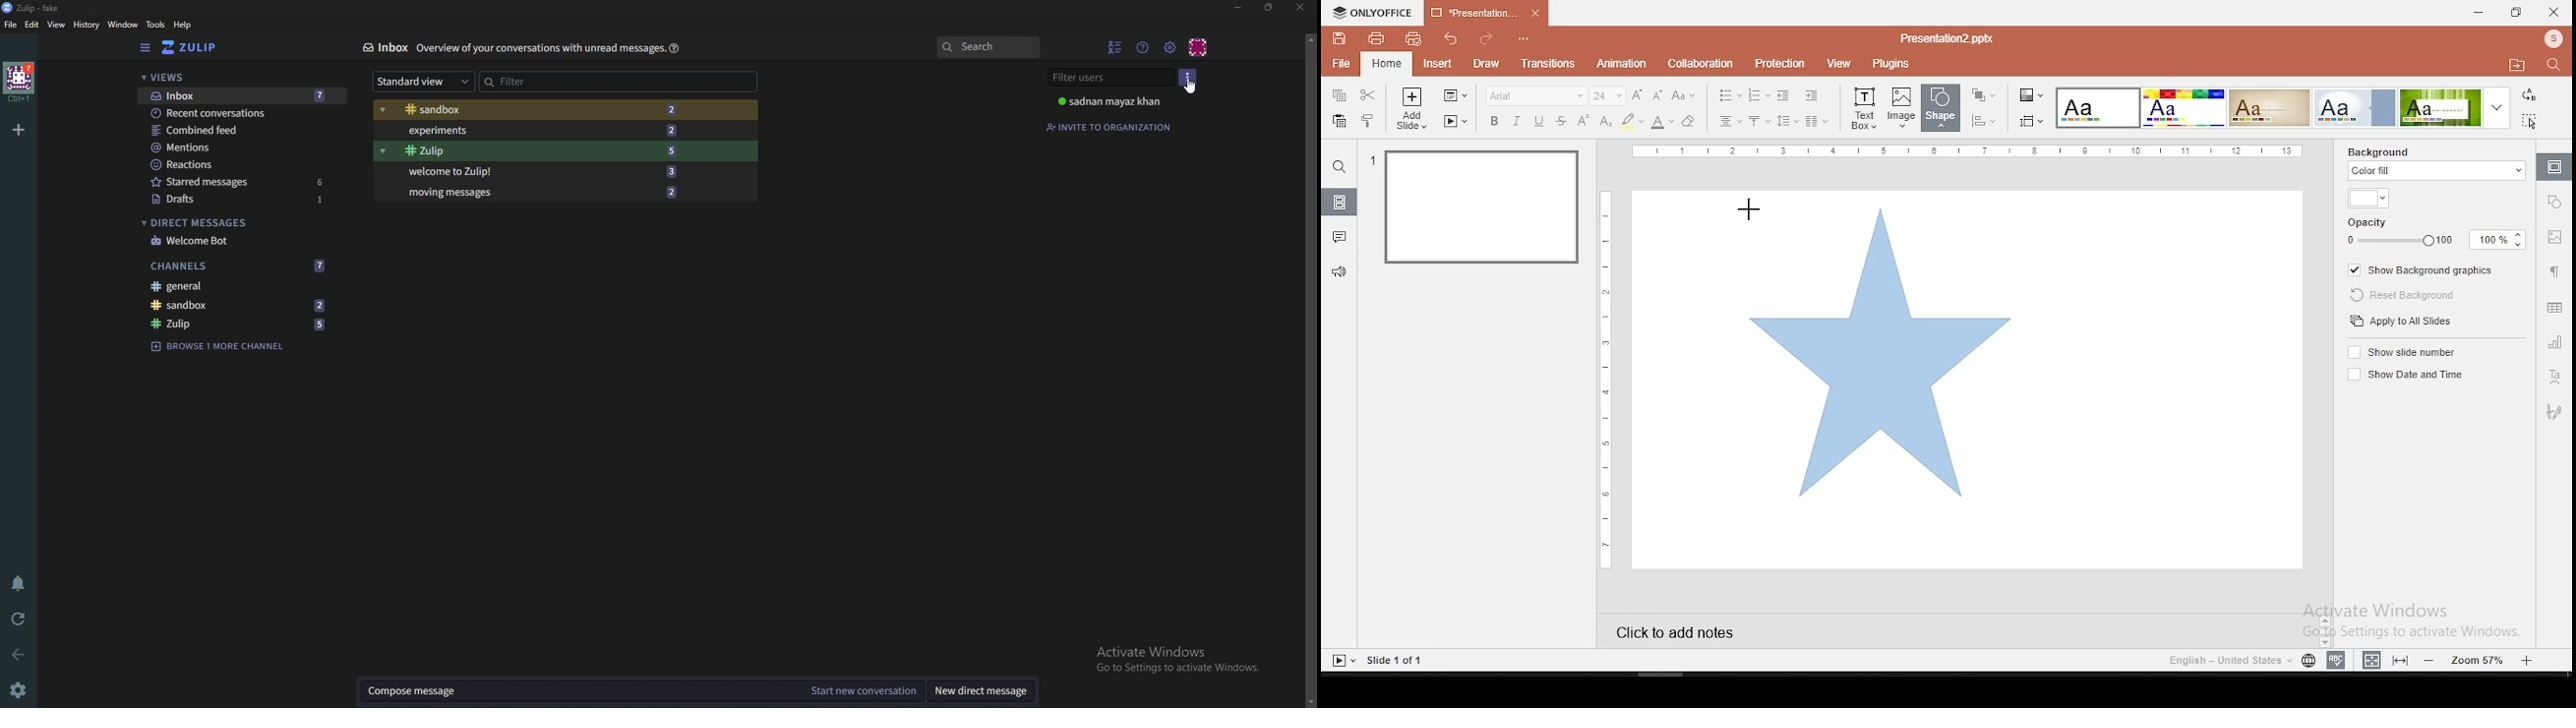 Image resolution: width=2576 pixels, height=728 pixels. What do you see at coordinates (1115, 47) in the screenshot?
I see `Hide user list` at bounding box center [1115, 47].